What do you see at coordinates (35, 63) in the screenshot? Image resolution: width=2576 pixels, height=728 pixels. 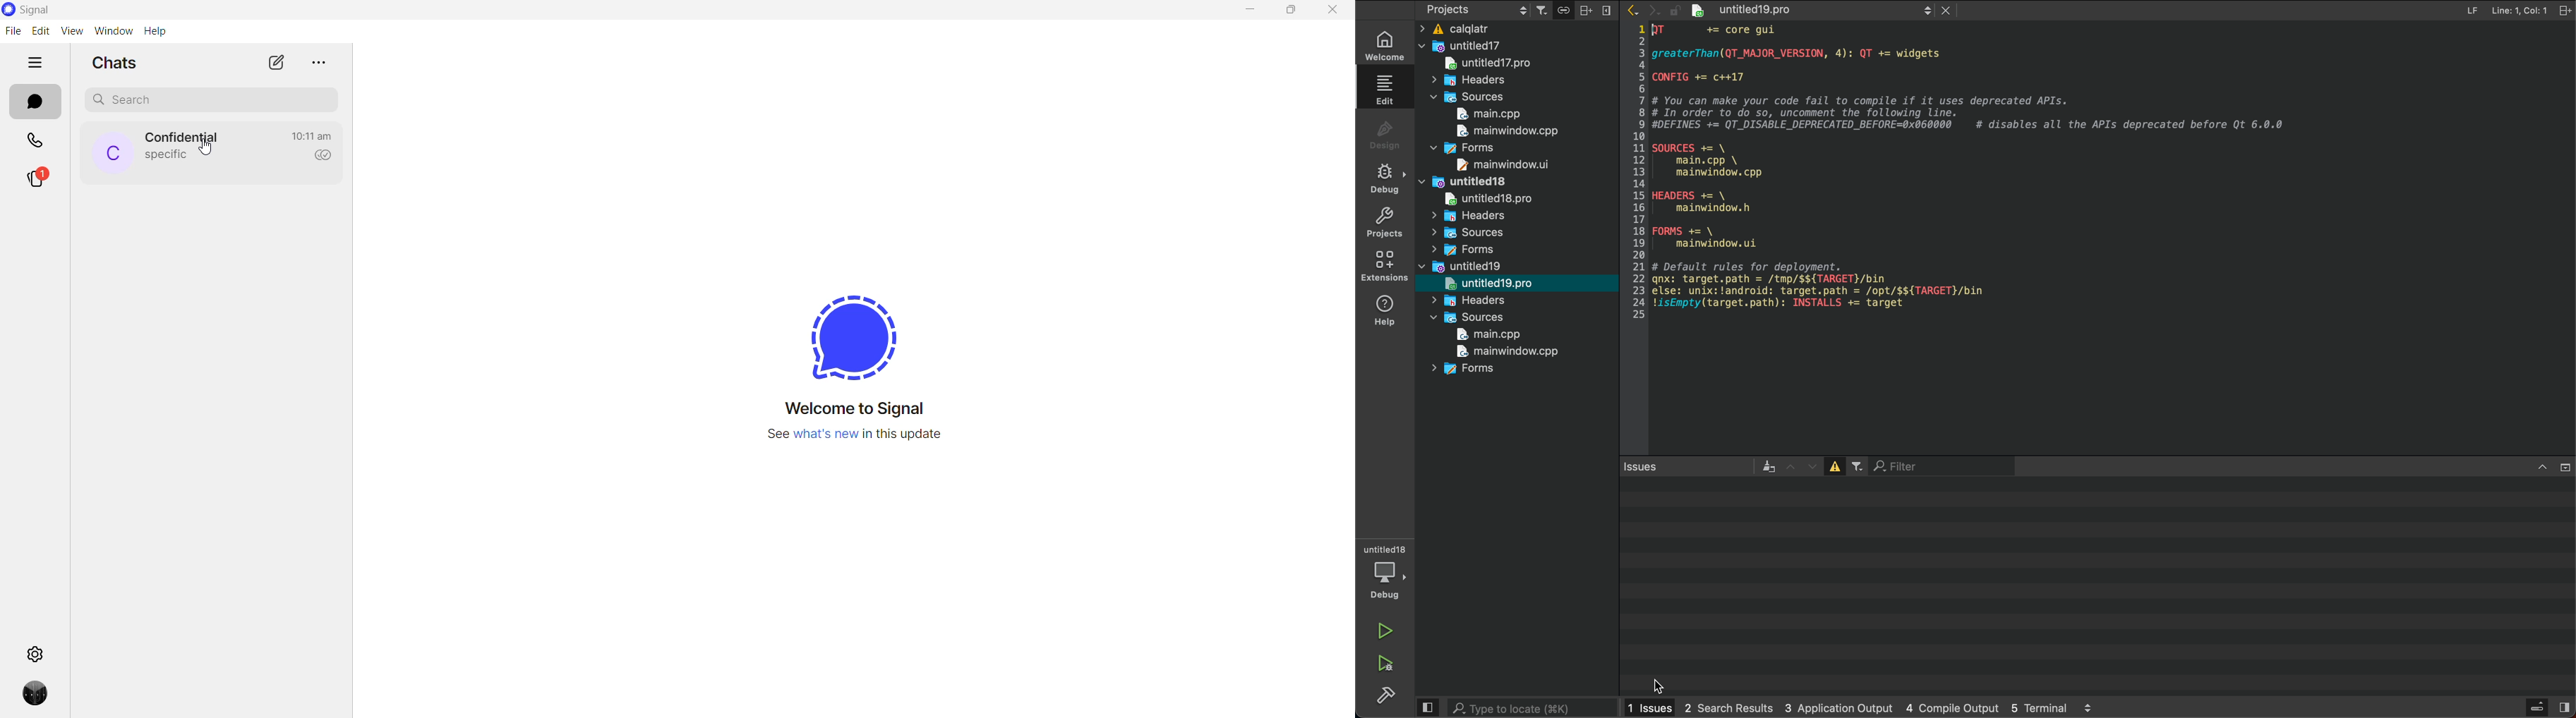 I see `hide tabs` at bounding box center [35, 63].